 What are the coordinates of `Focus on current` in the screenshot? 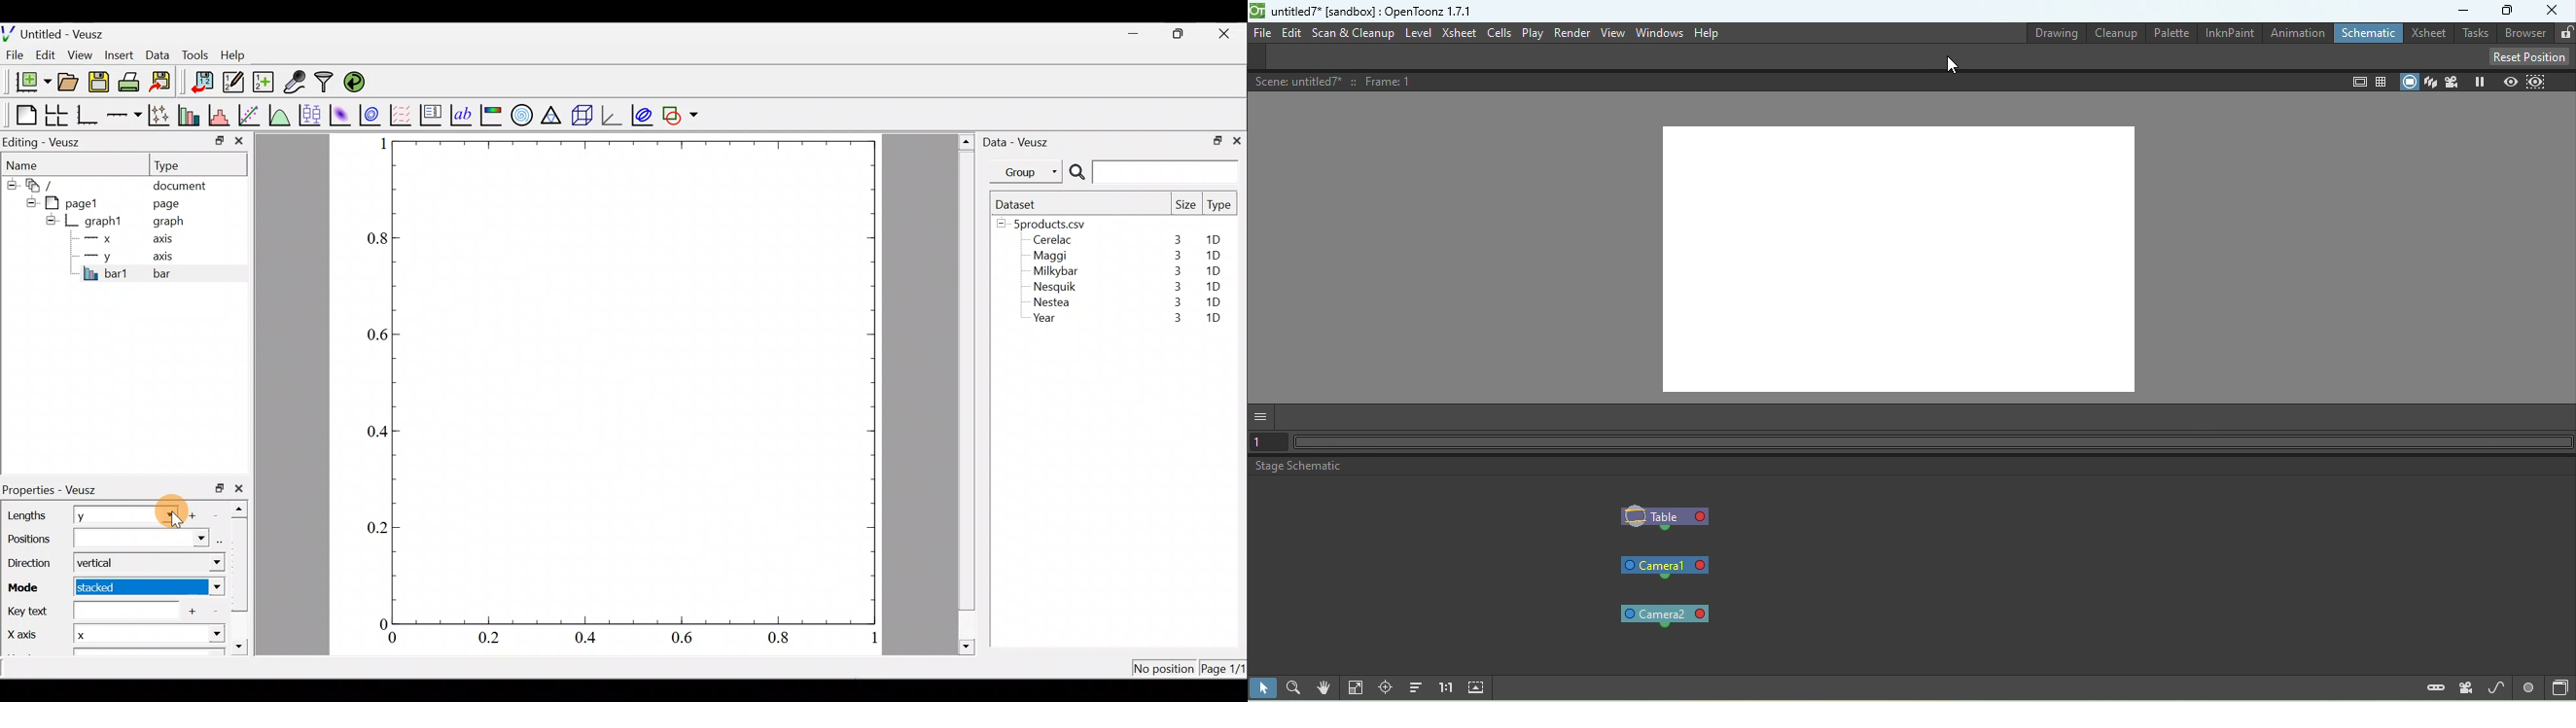 It's located at (1389, 688).